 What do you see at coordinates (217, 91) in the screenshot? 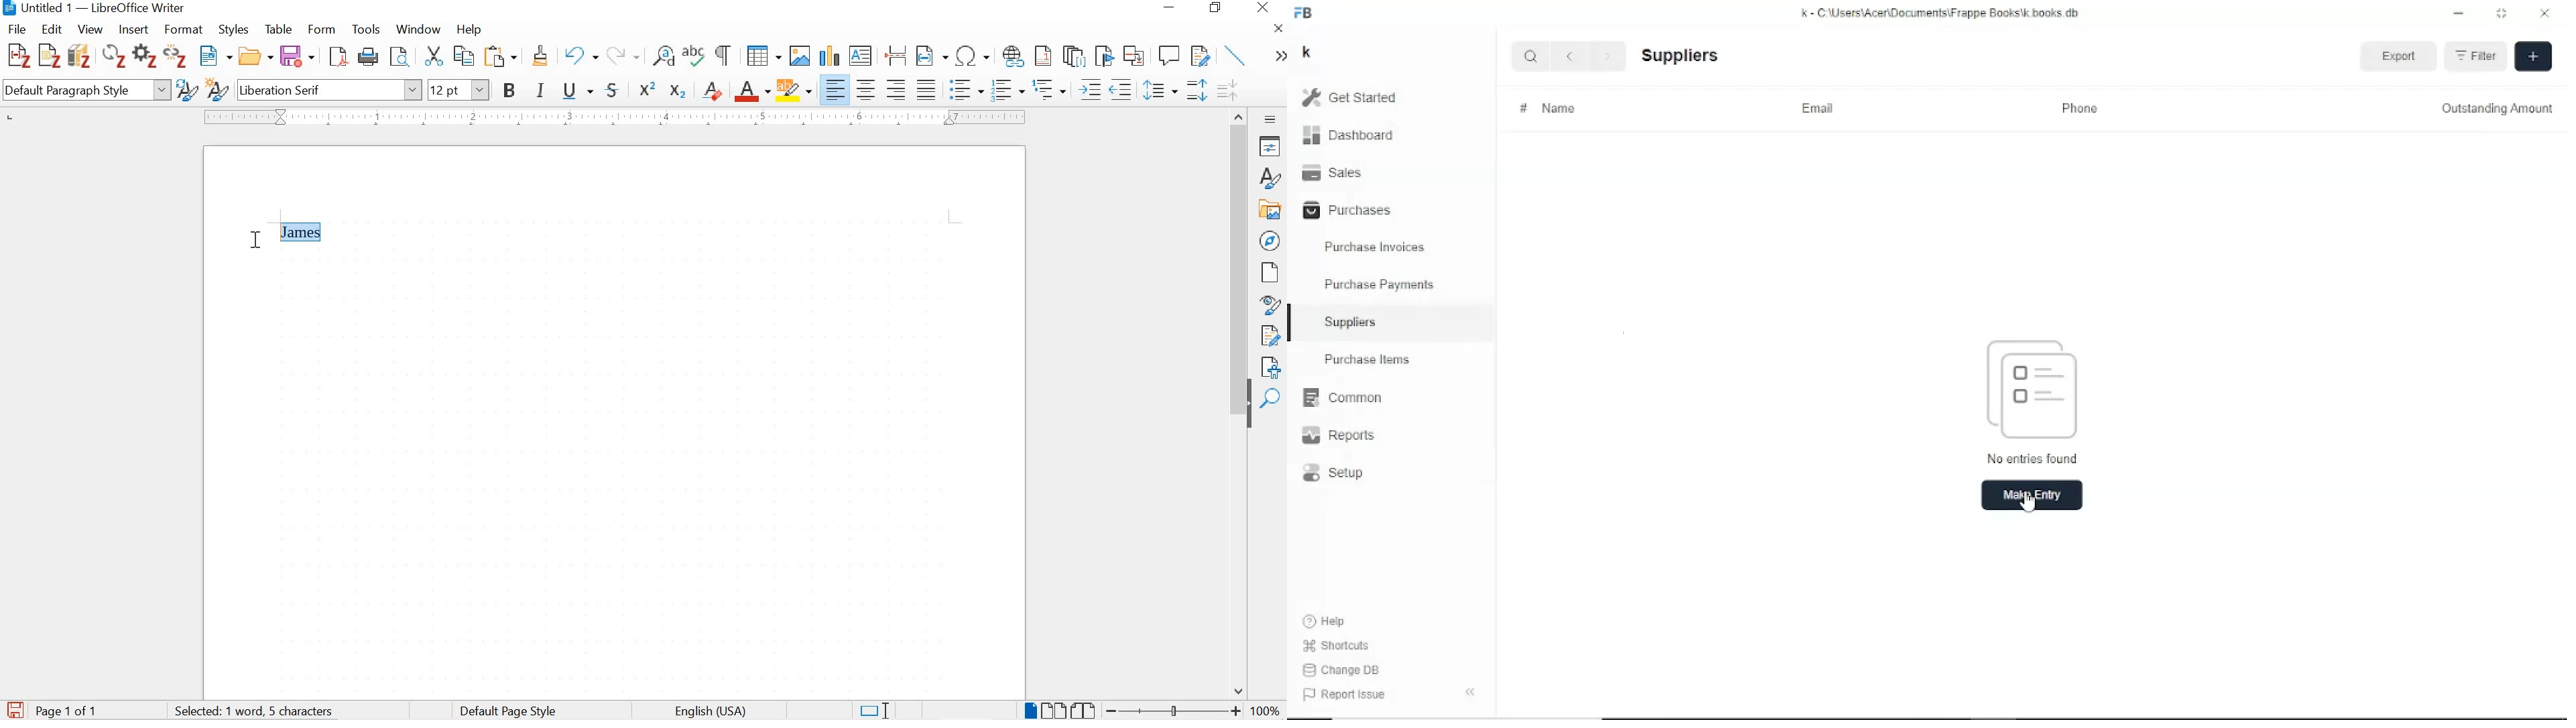
I see `new style from selection` at bounding box center [217, 91].